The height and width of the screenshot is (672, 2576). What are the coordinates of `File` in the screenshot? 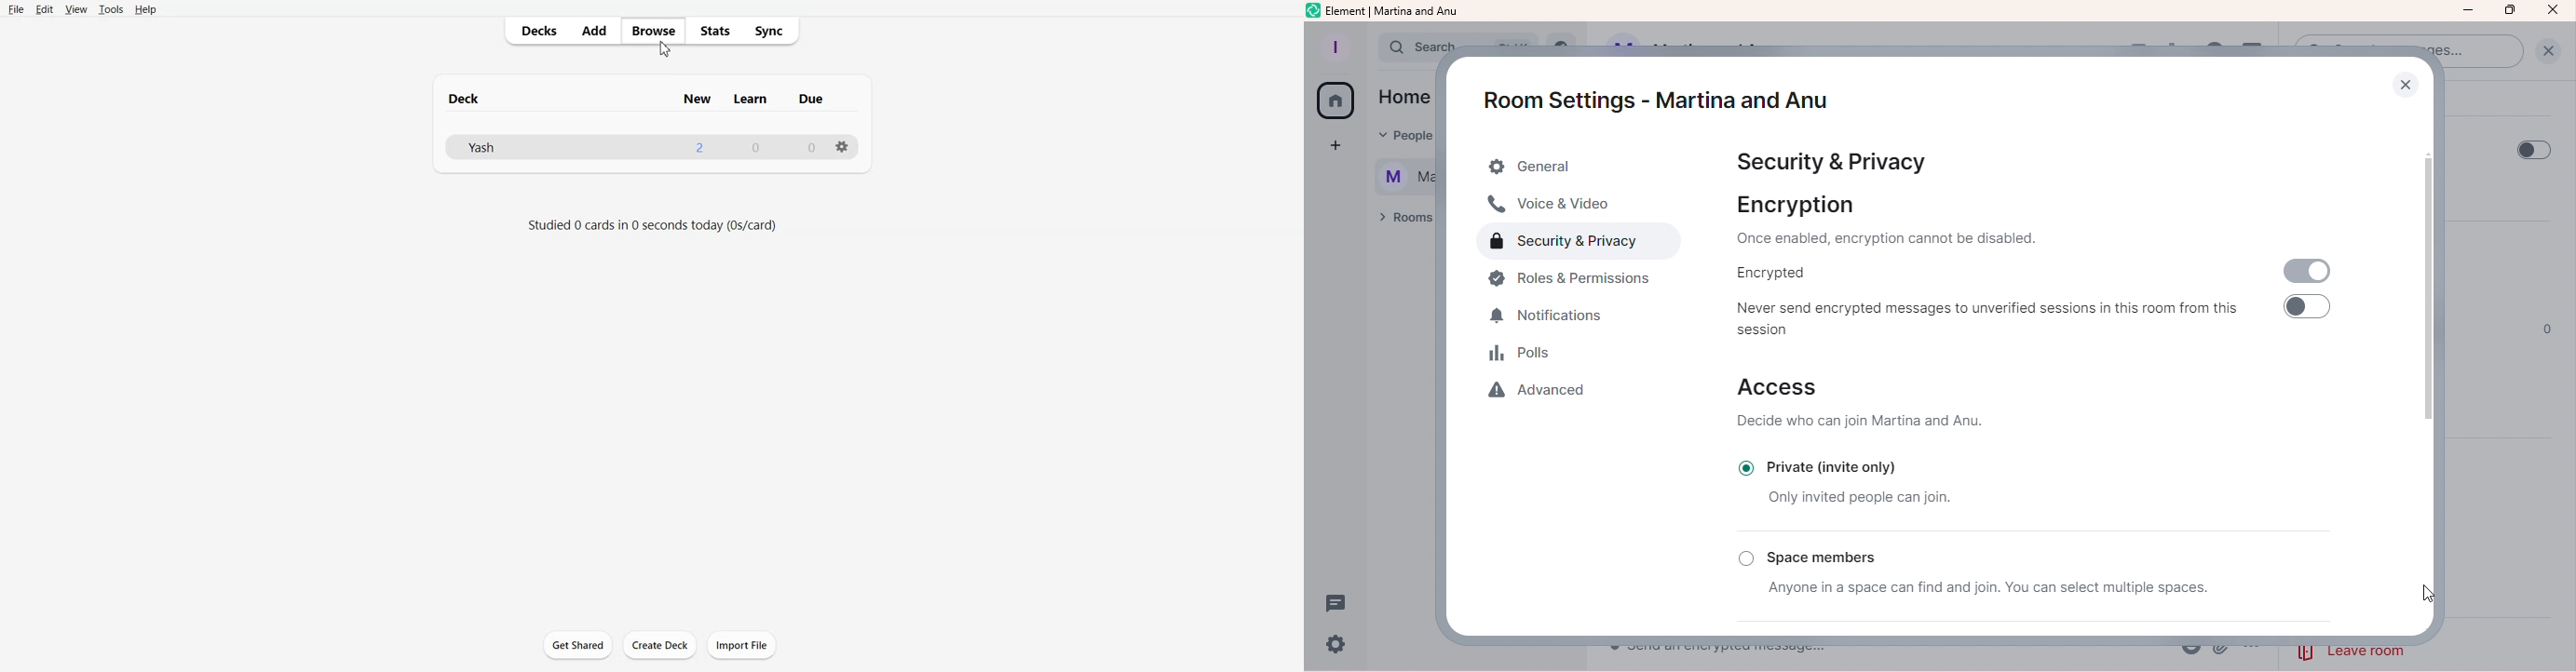 It's located at (16, 9).